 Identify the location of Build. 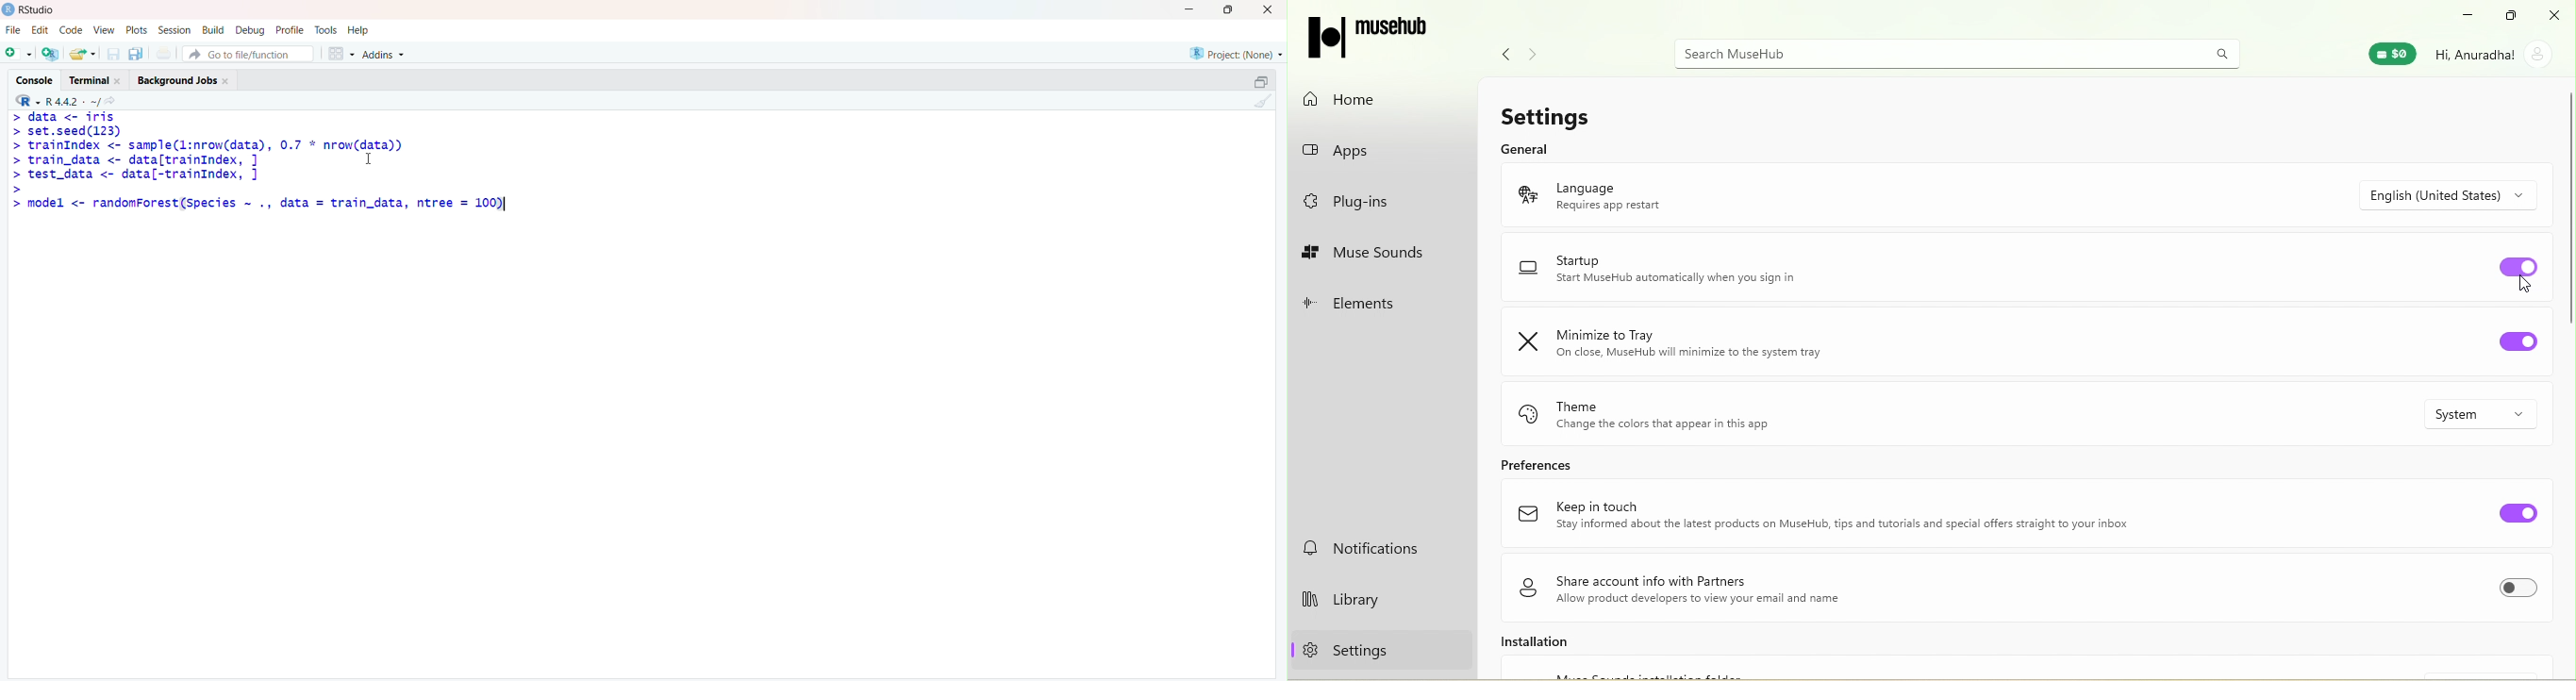
(215, 29).